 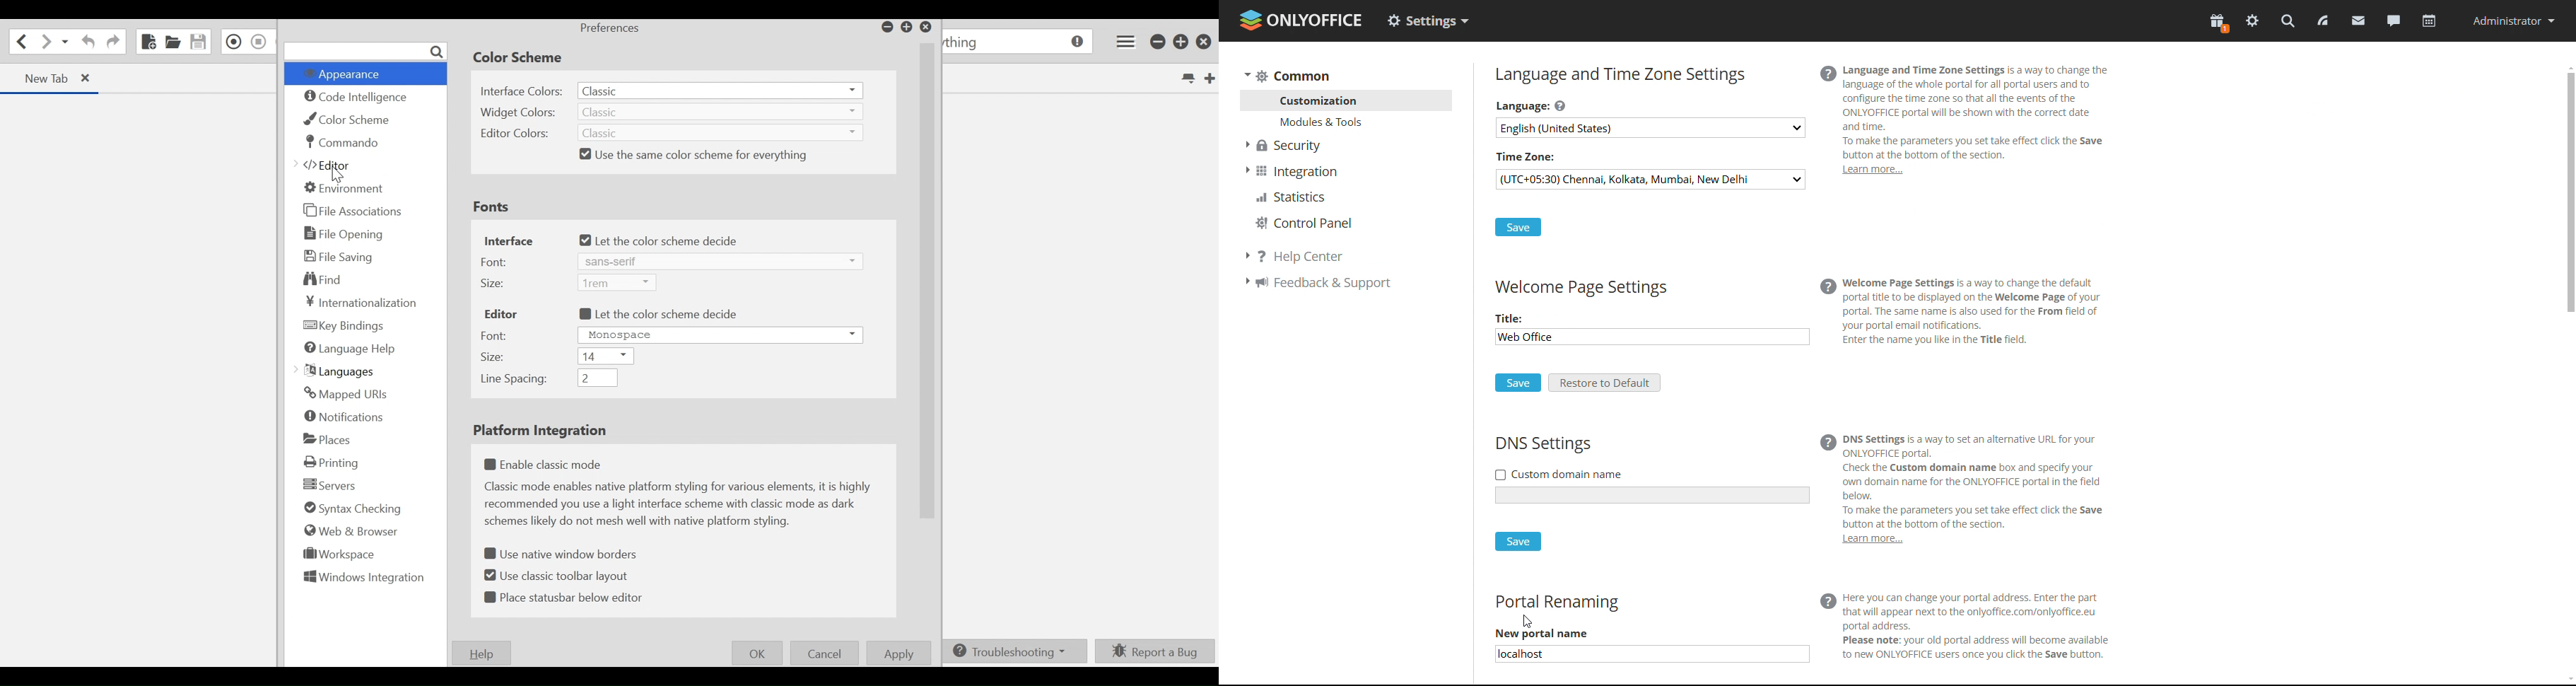 I want to click on Line Spacing, so click(x=513, y=379).